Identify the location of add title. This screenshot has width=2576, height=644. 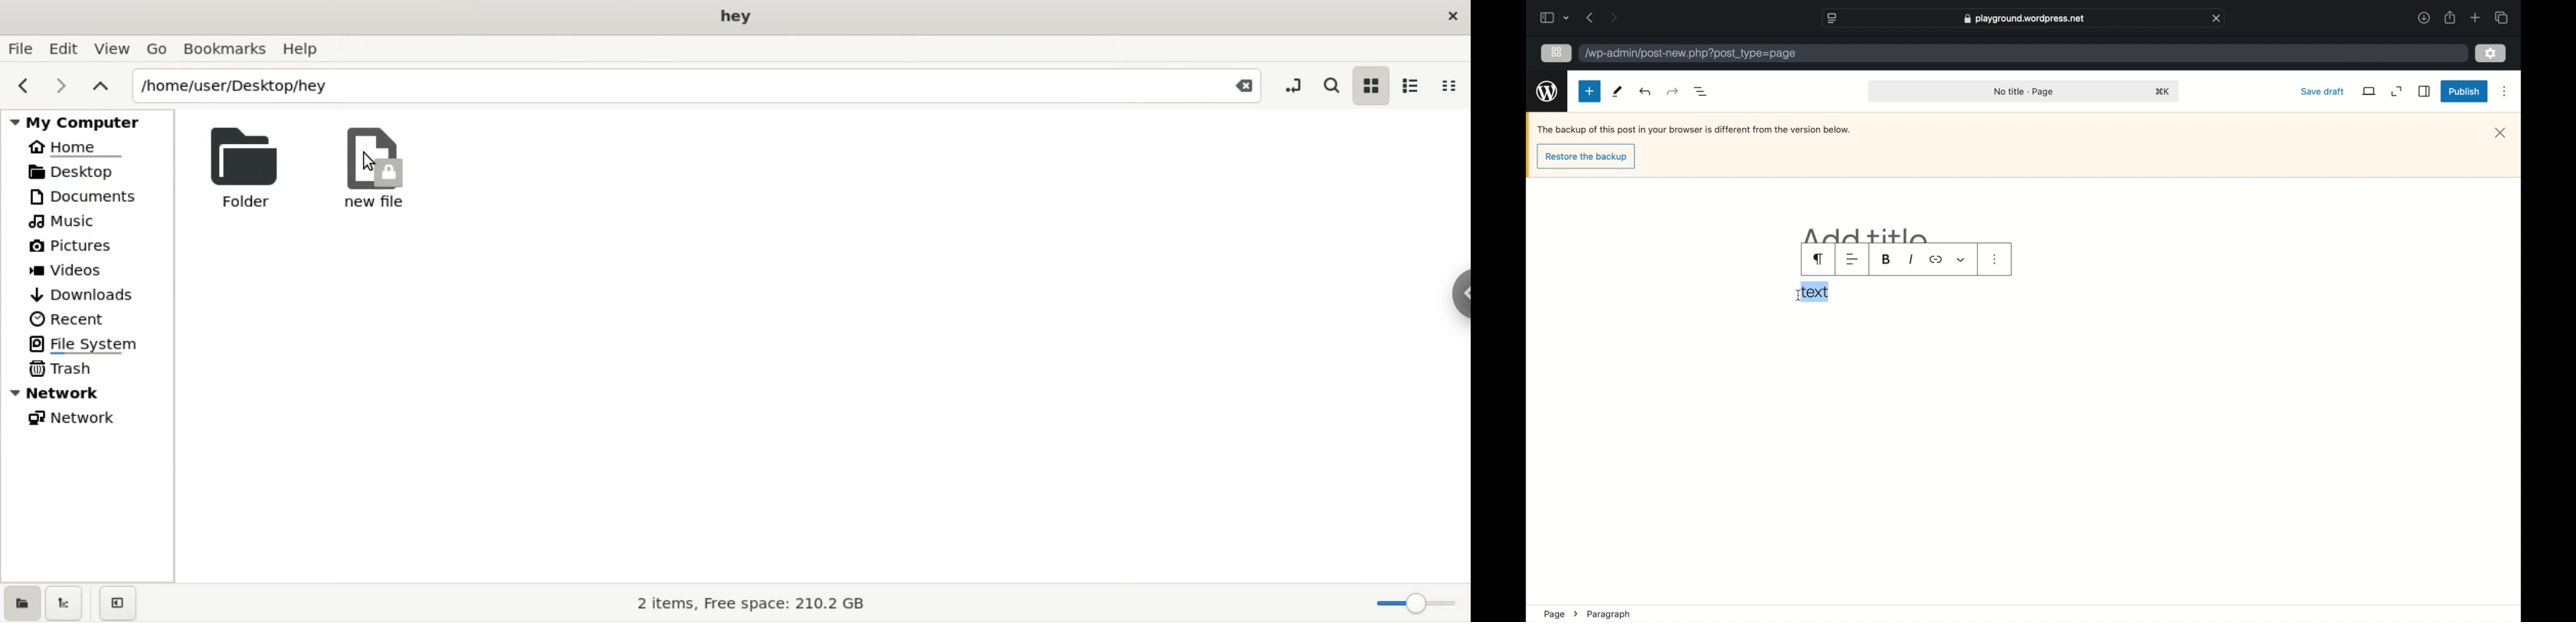
(1867, 235).